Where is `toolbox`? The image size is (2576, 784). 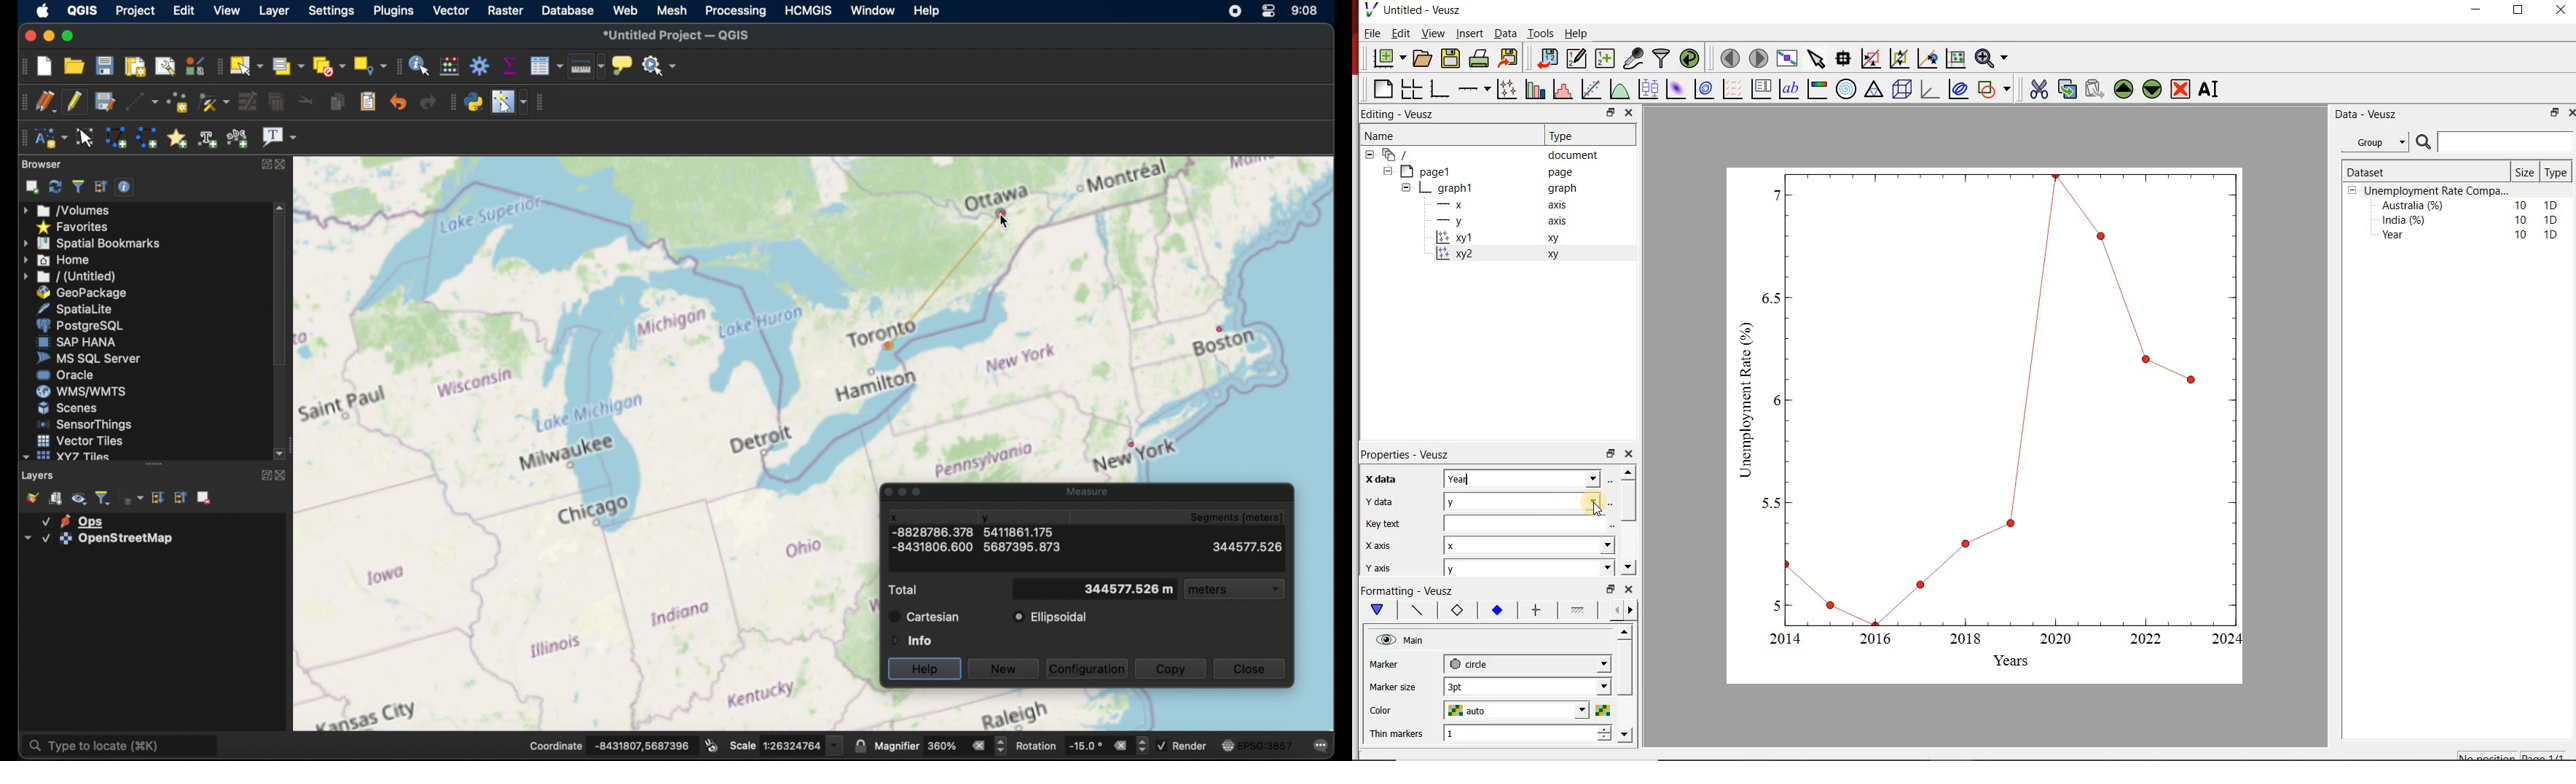
toolbox is located at coordinates (481, 65).